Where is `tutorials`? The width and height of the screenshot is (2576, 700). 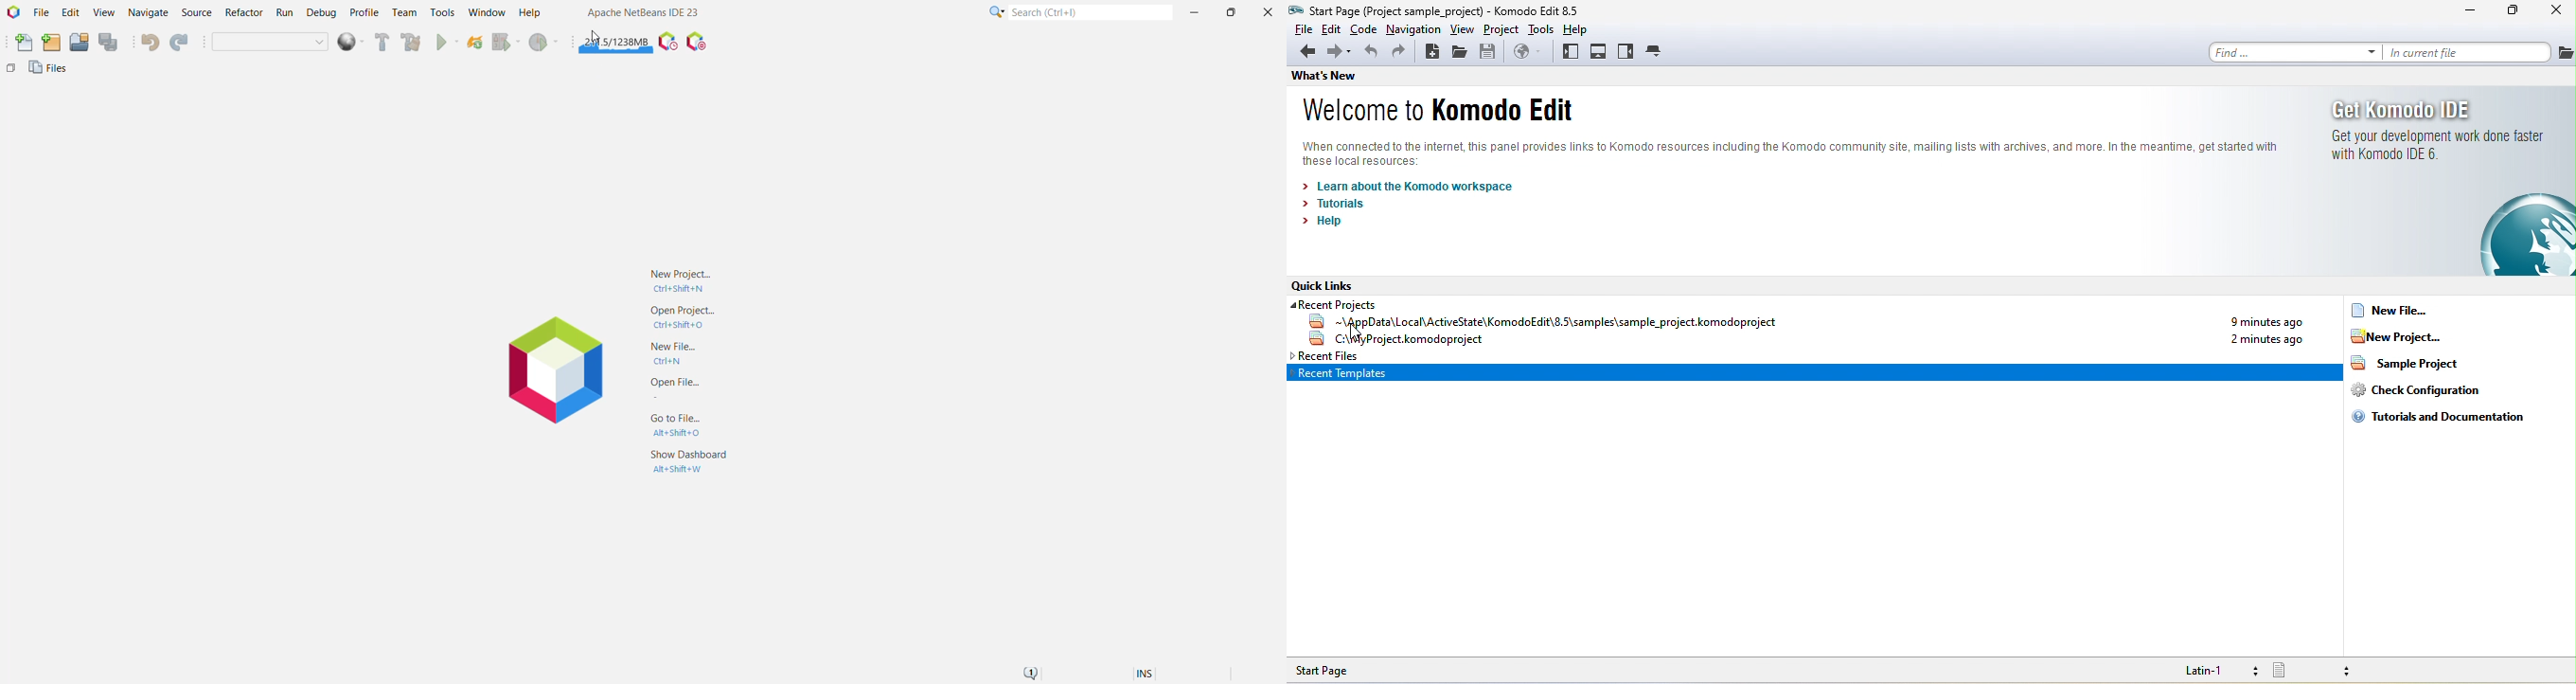 tutorials is located at coordinates (1338, 205).